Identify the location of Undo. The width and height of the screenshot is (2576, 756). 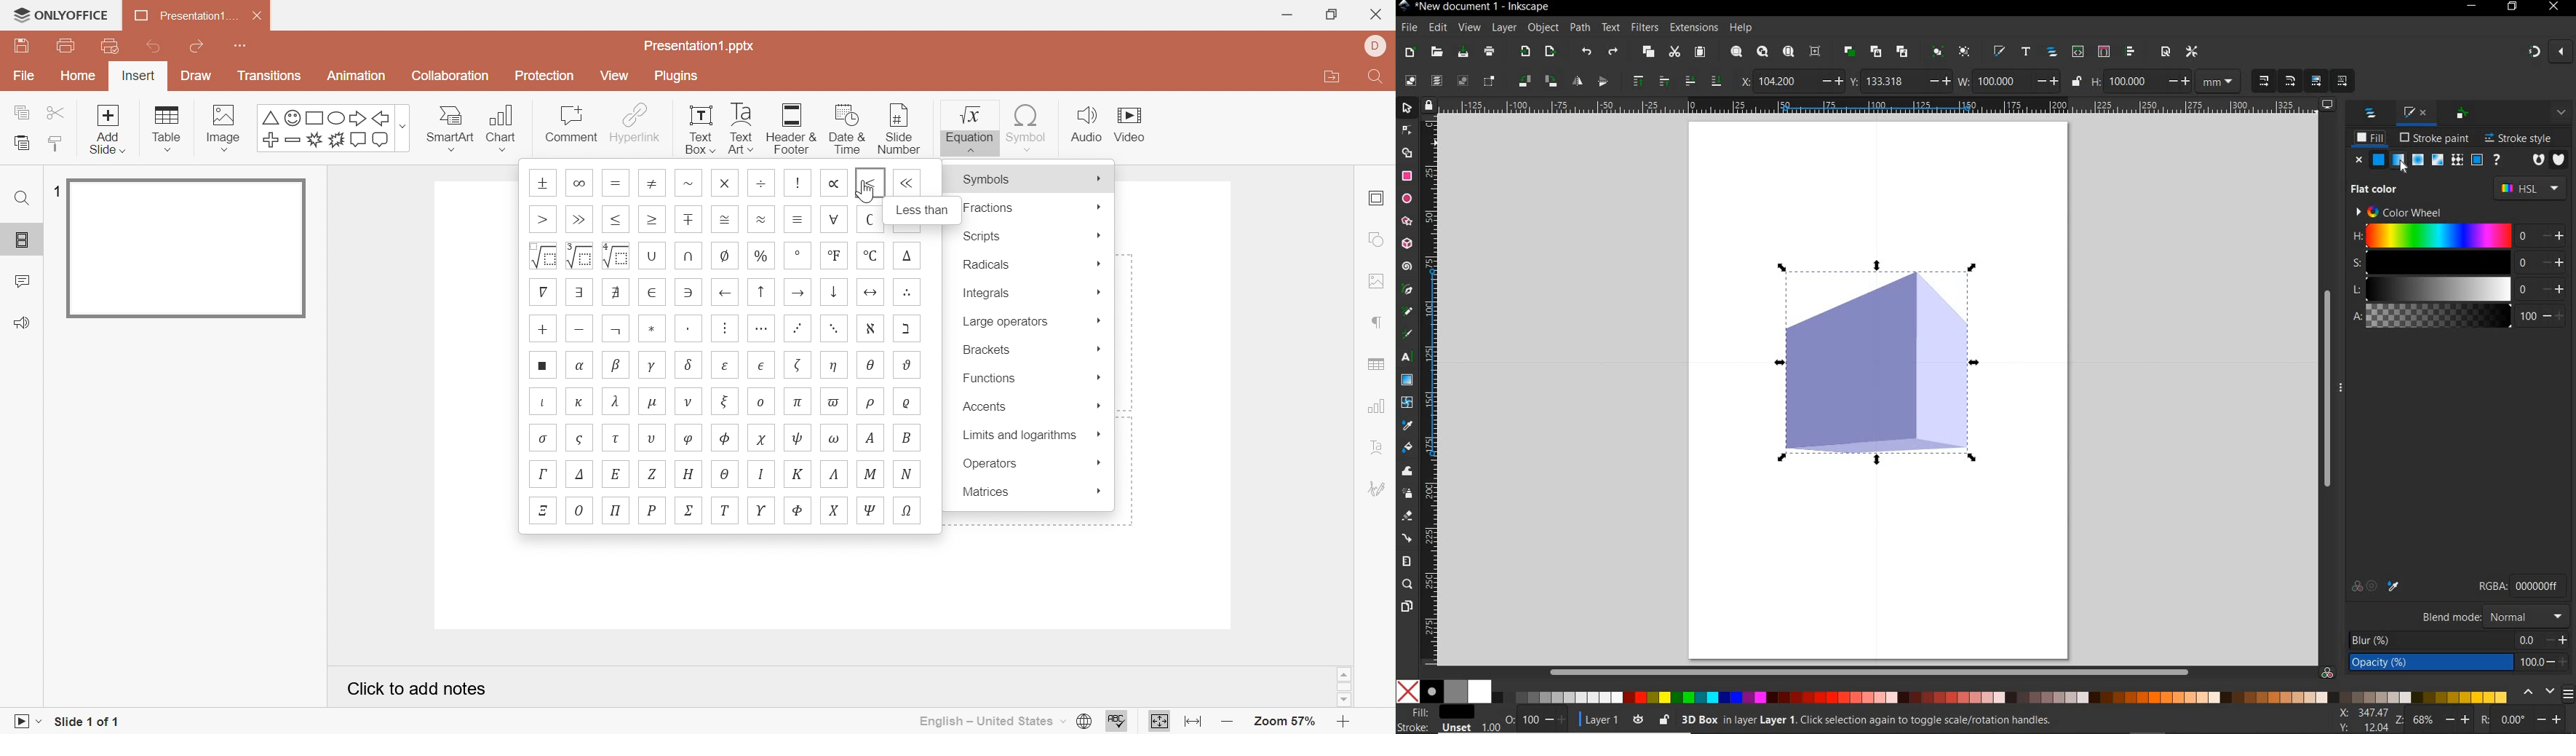
(154, 50).